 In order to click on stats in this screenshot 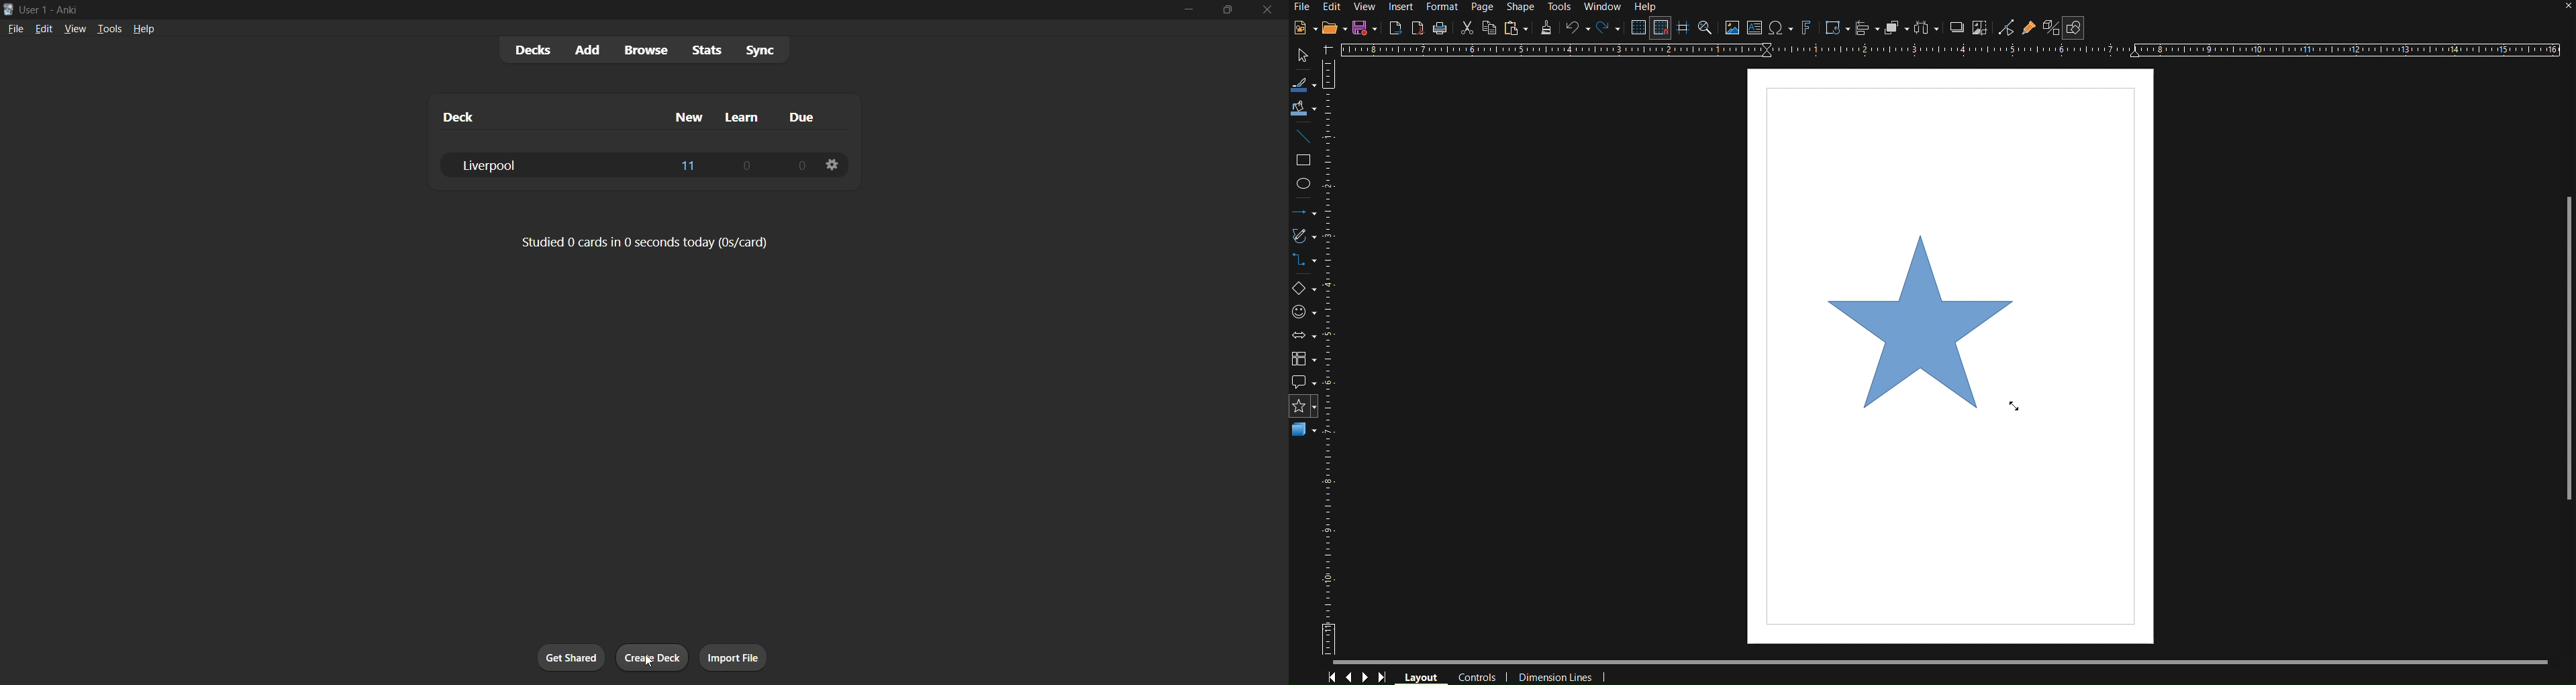, I will do `click(702, 50)`.